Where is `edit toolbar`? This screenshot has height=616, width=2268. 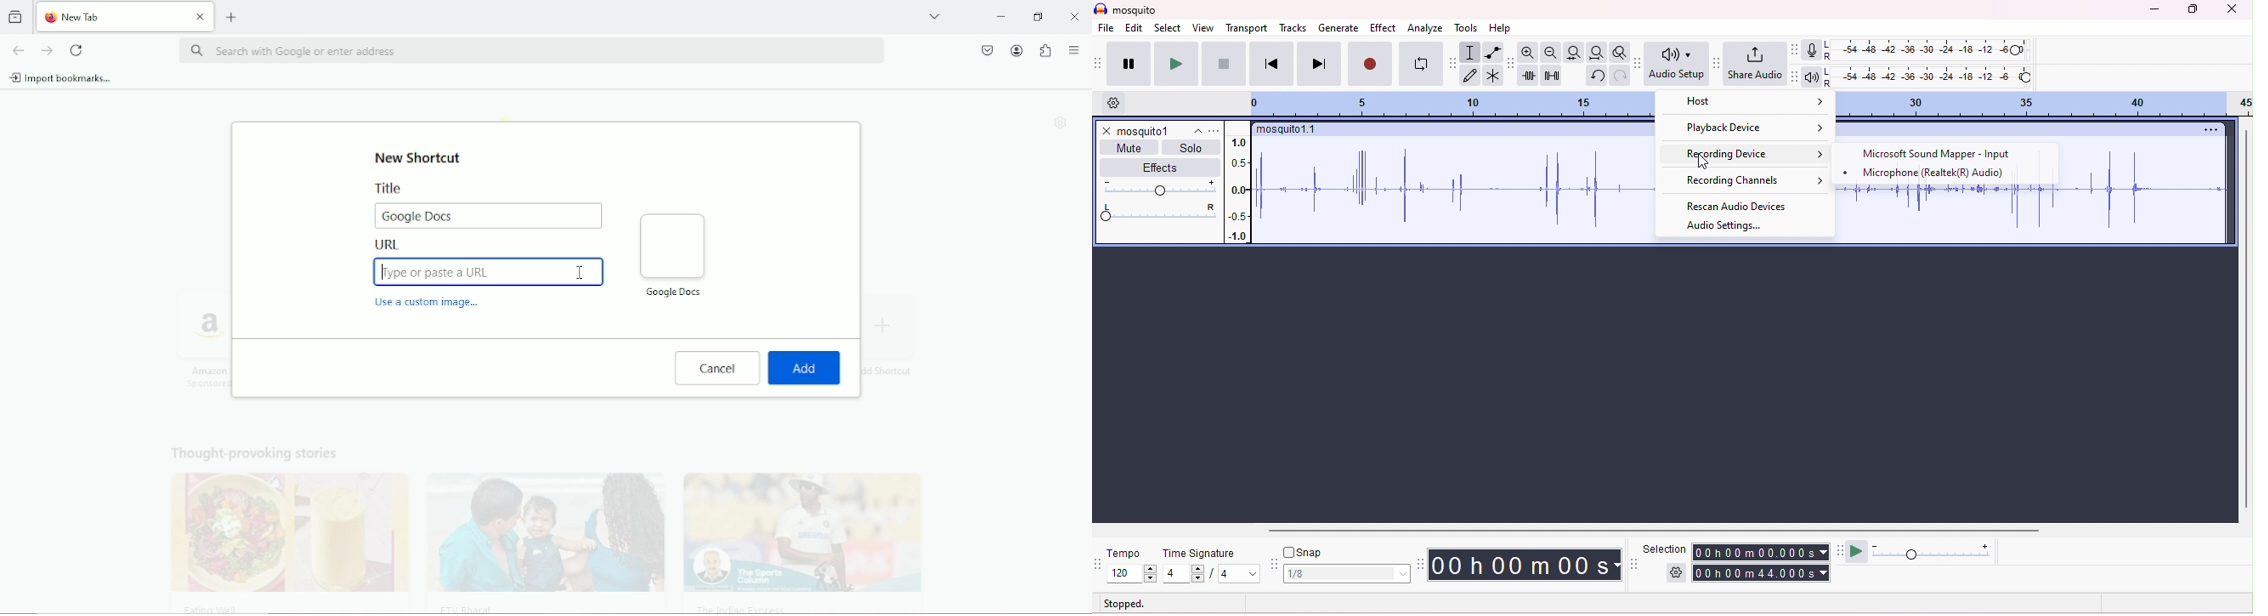 edit toolbar is located at coordinates (1511, 64).